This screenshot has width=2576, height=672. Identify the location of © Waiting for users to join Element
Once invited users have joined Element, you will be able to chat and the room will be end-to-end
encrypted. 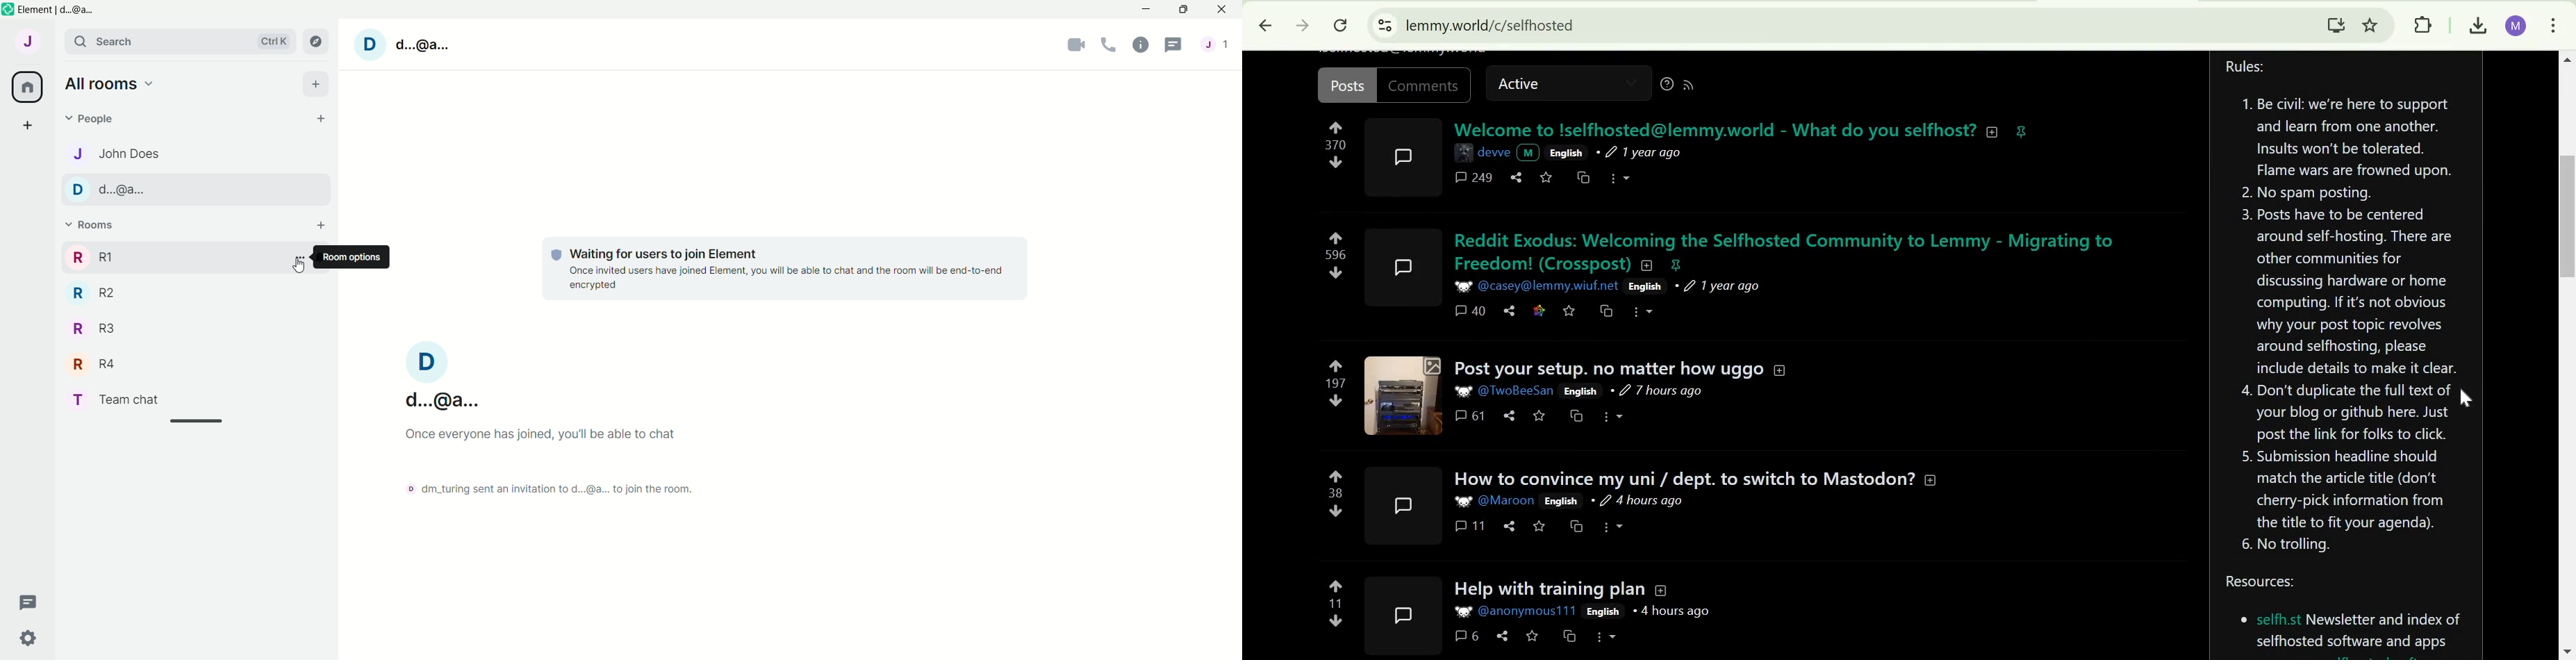
(784, 267).